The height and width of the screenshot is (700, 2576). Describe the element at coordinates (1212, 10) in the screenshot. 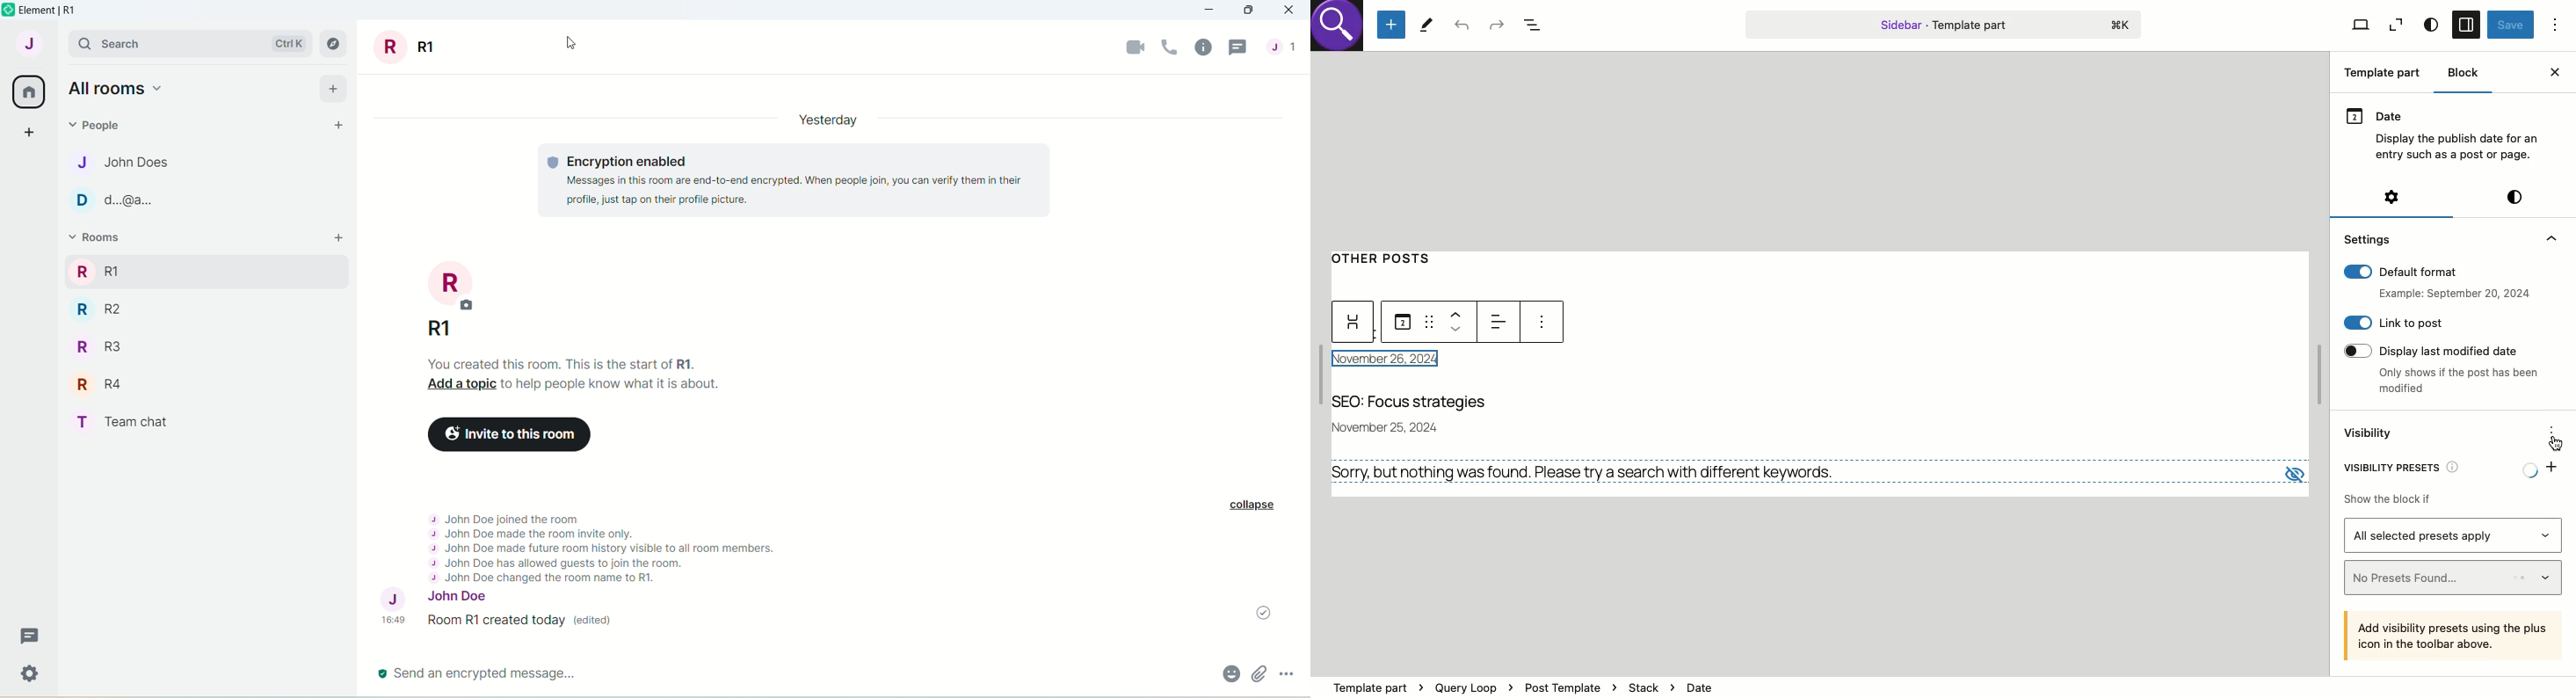

I see `minimize` at that location.